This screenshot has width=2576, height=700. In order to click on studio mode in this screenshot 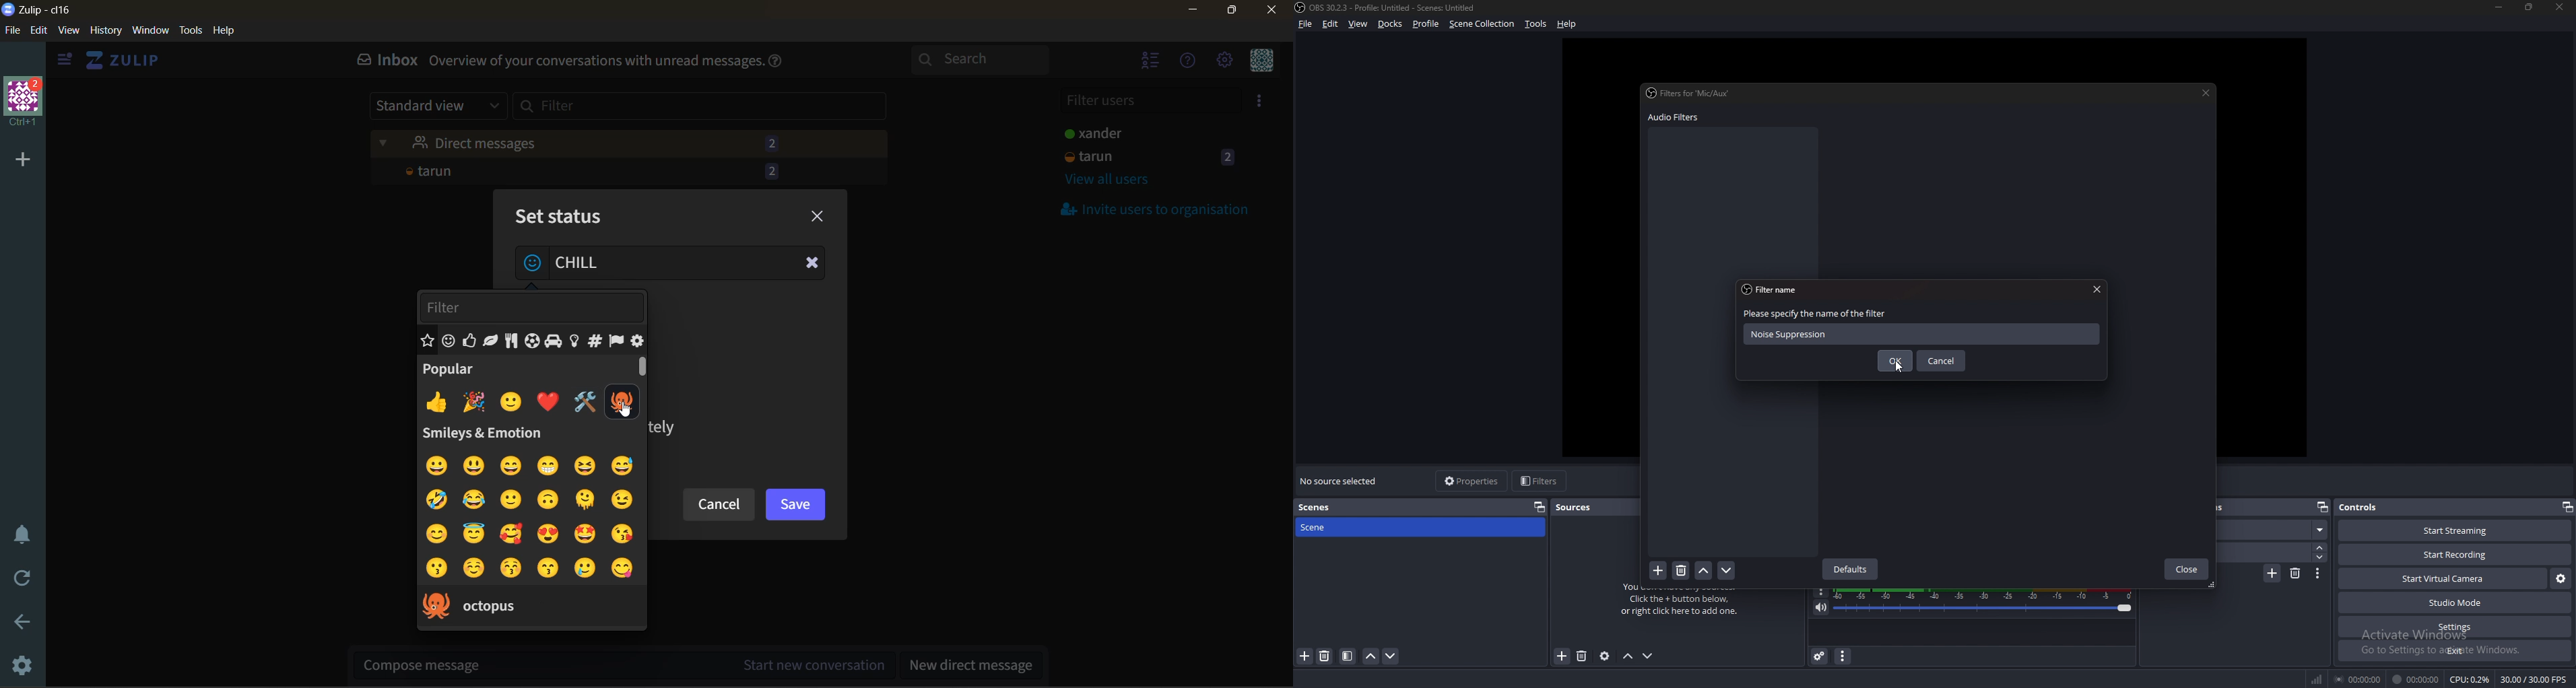, I will do `click(2456, 603)`.